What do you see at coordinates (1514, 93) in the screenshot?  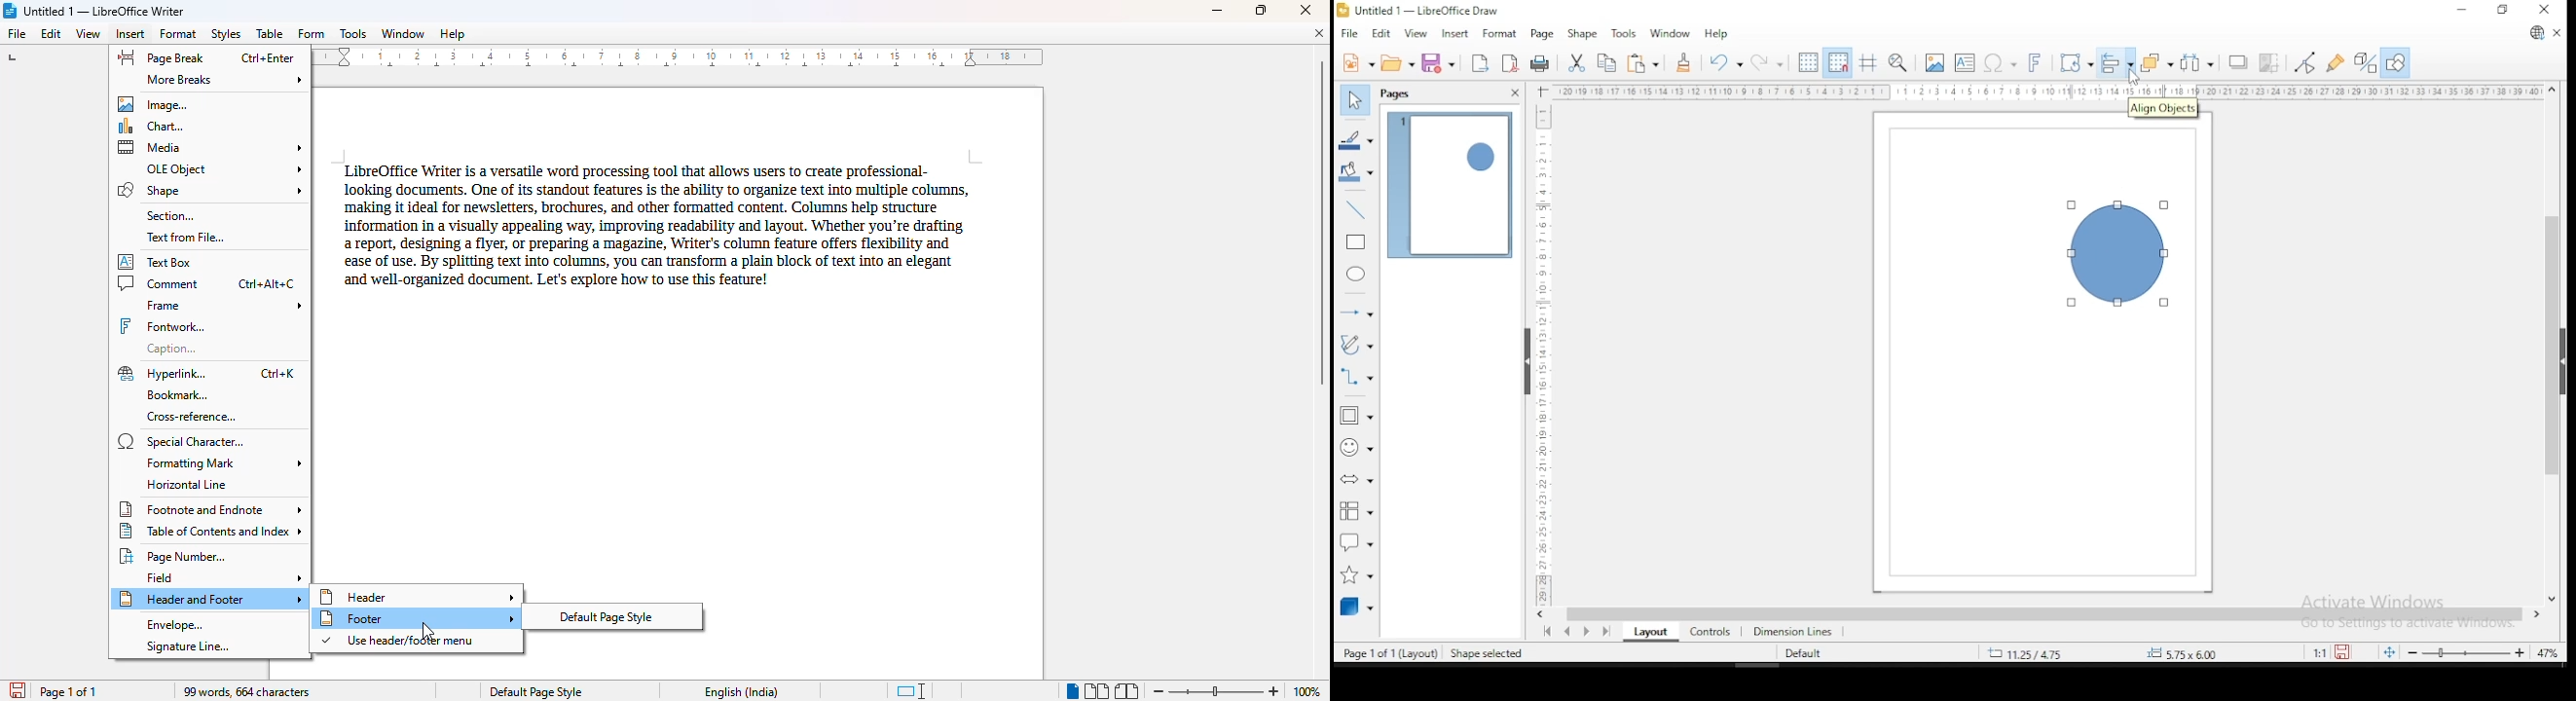 I see `close deck` at bounding box center [1514, 93].